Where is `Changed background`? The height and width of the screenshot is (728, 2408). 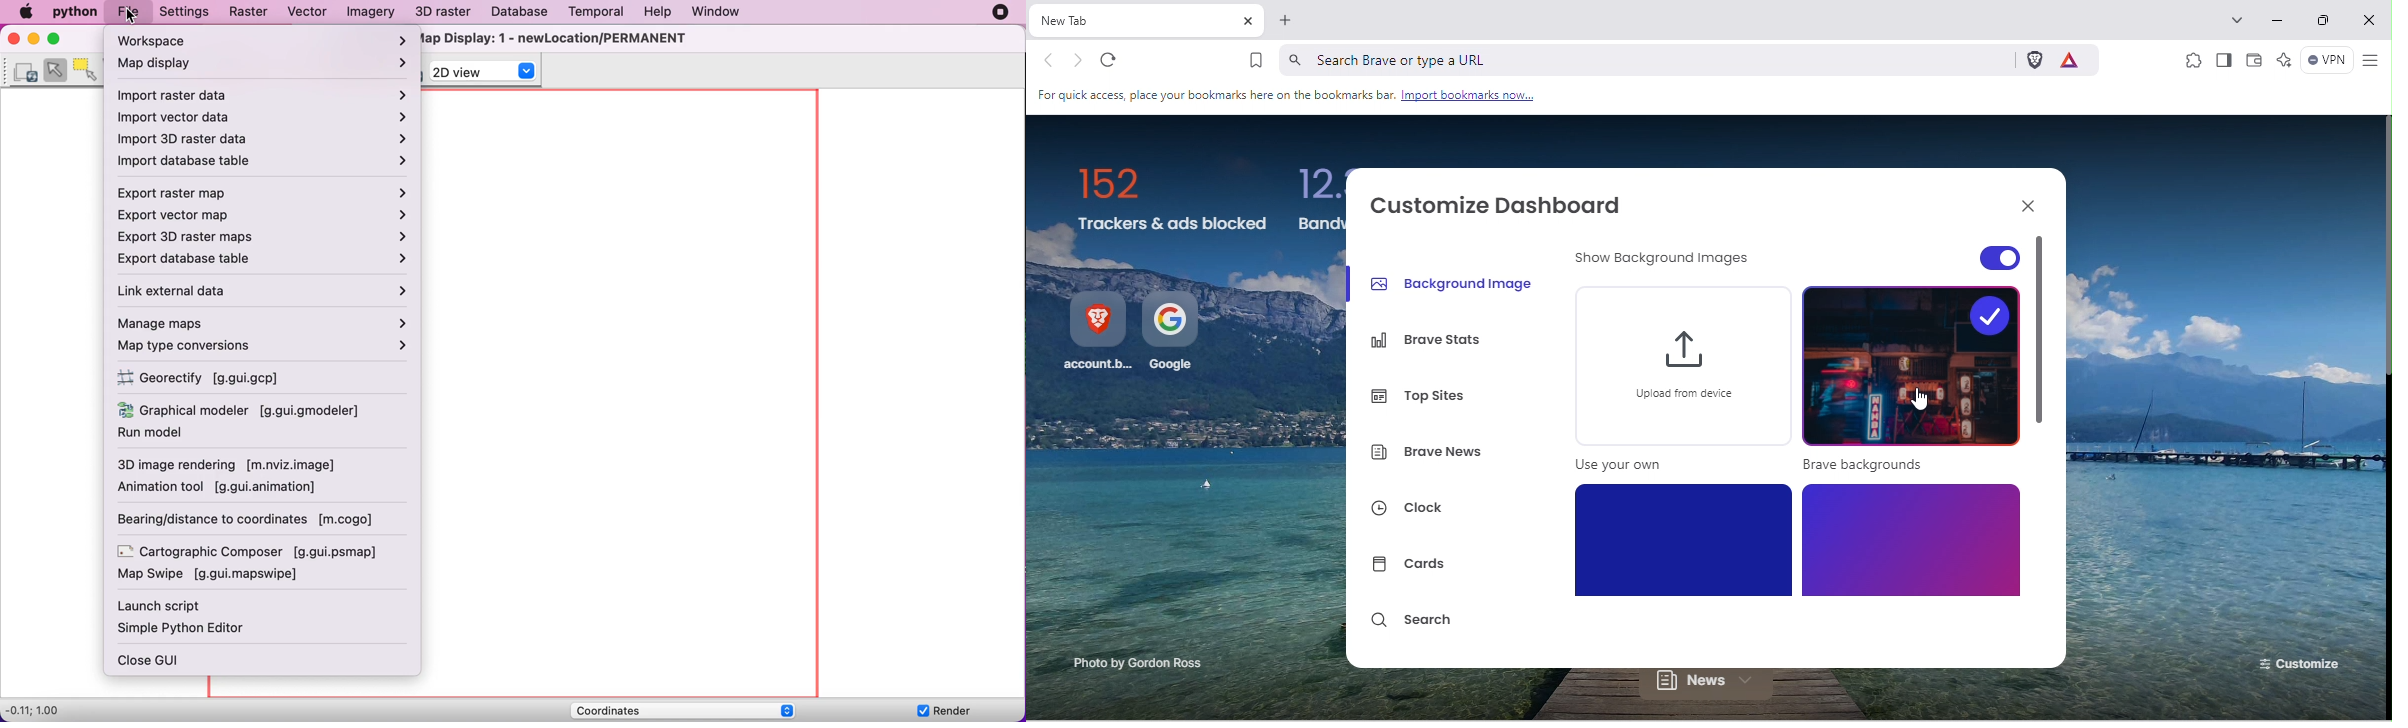
Changed background is located at coordinates (2221, 375).